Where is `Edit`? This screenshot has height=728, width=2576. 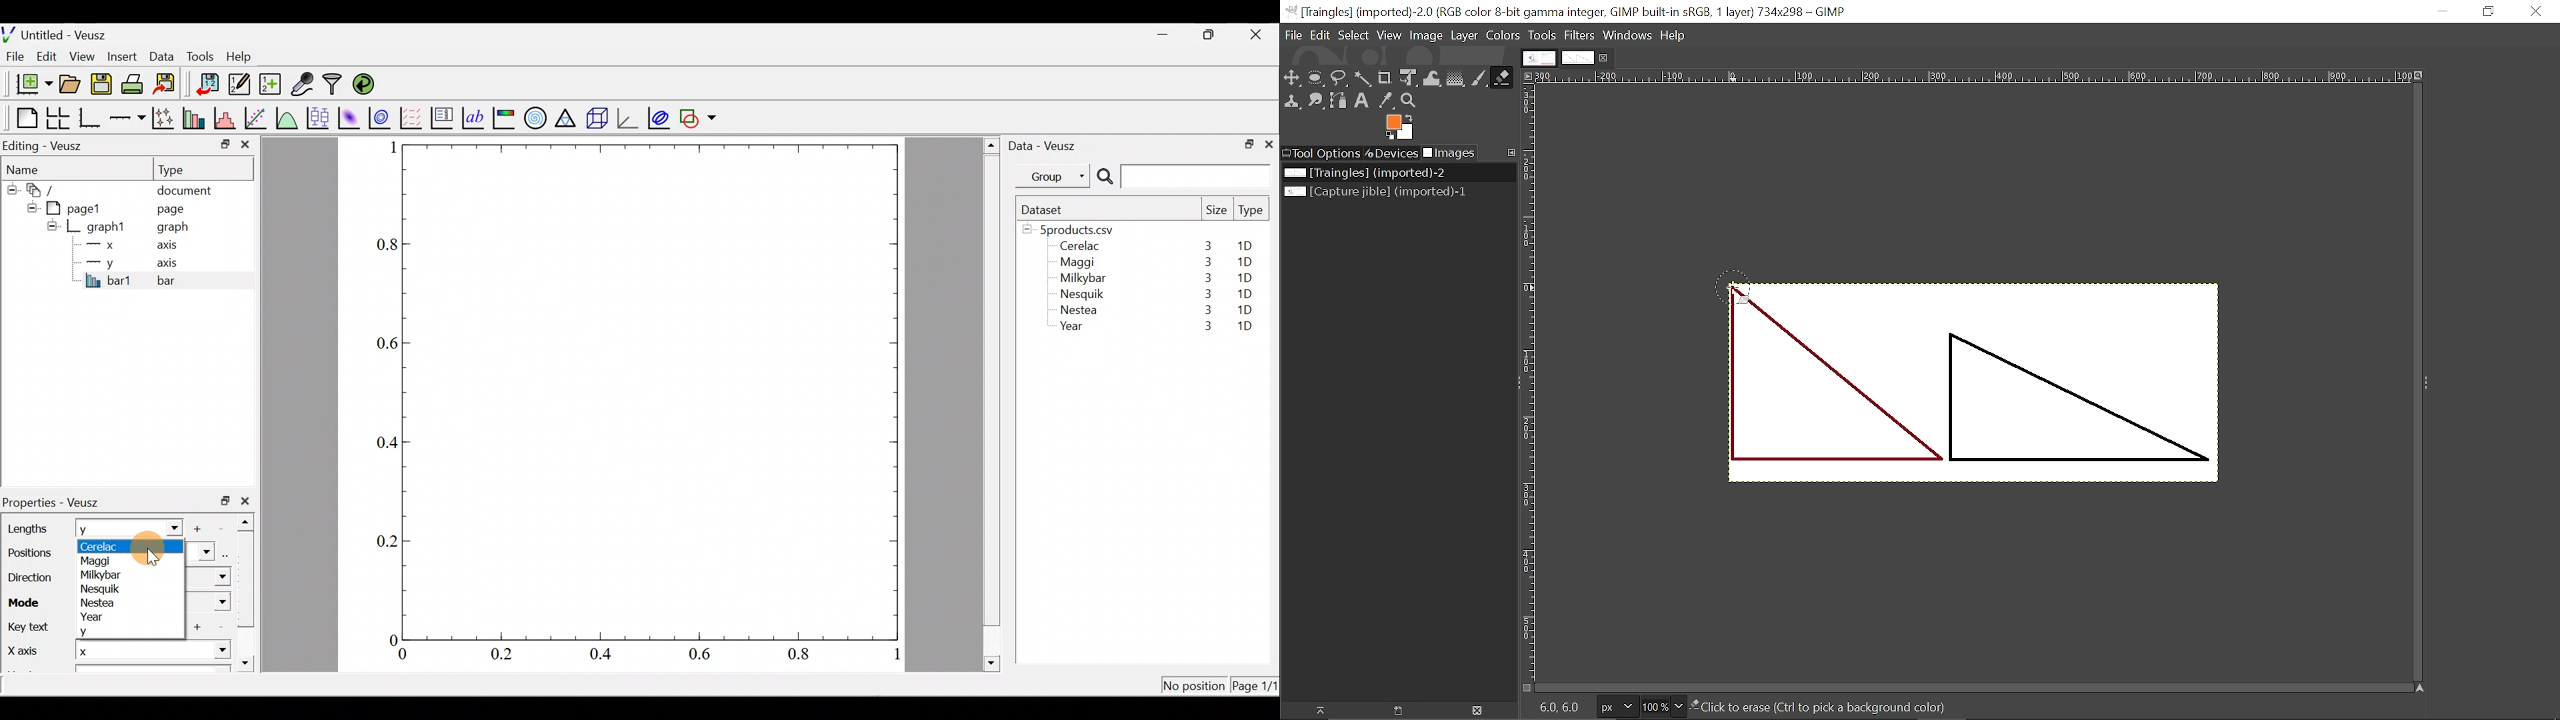
Edit is located at coordinates (1319, 34).